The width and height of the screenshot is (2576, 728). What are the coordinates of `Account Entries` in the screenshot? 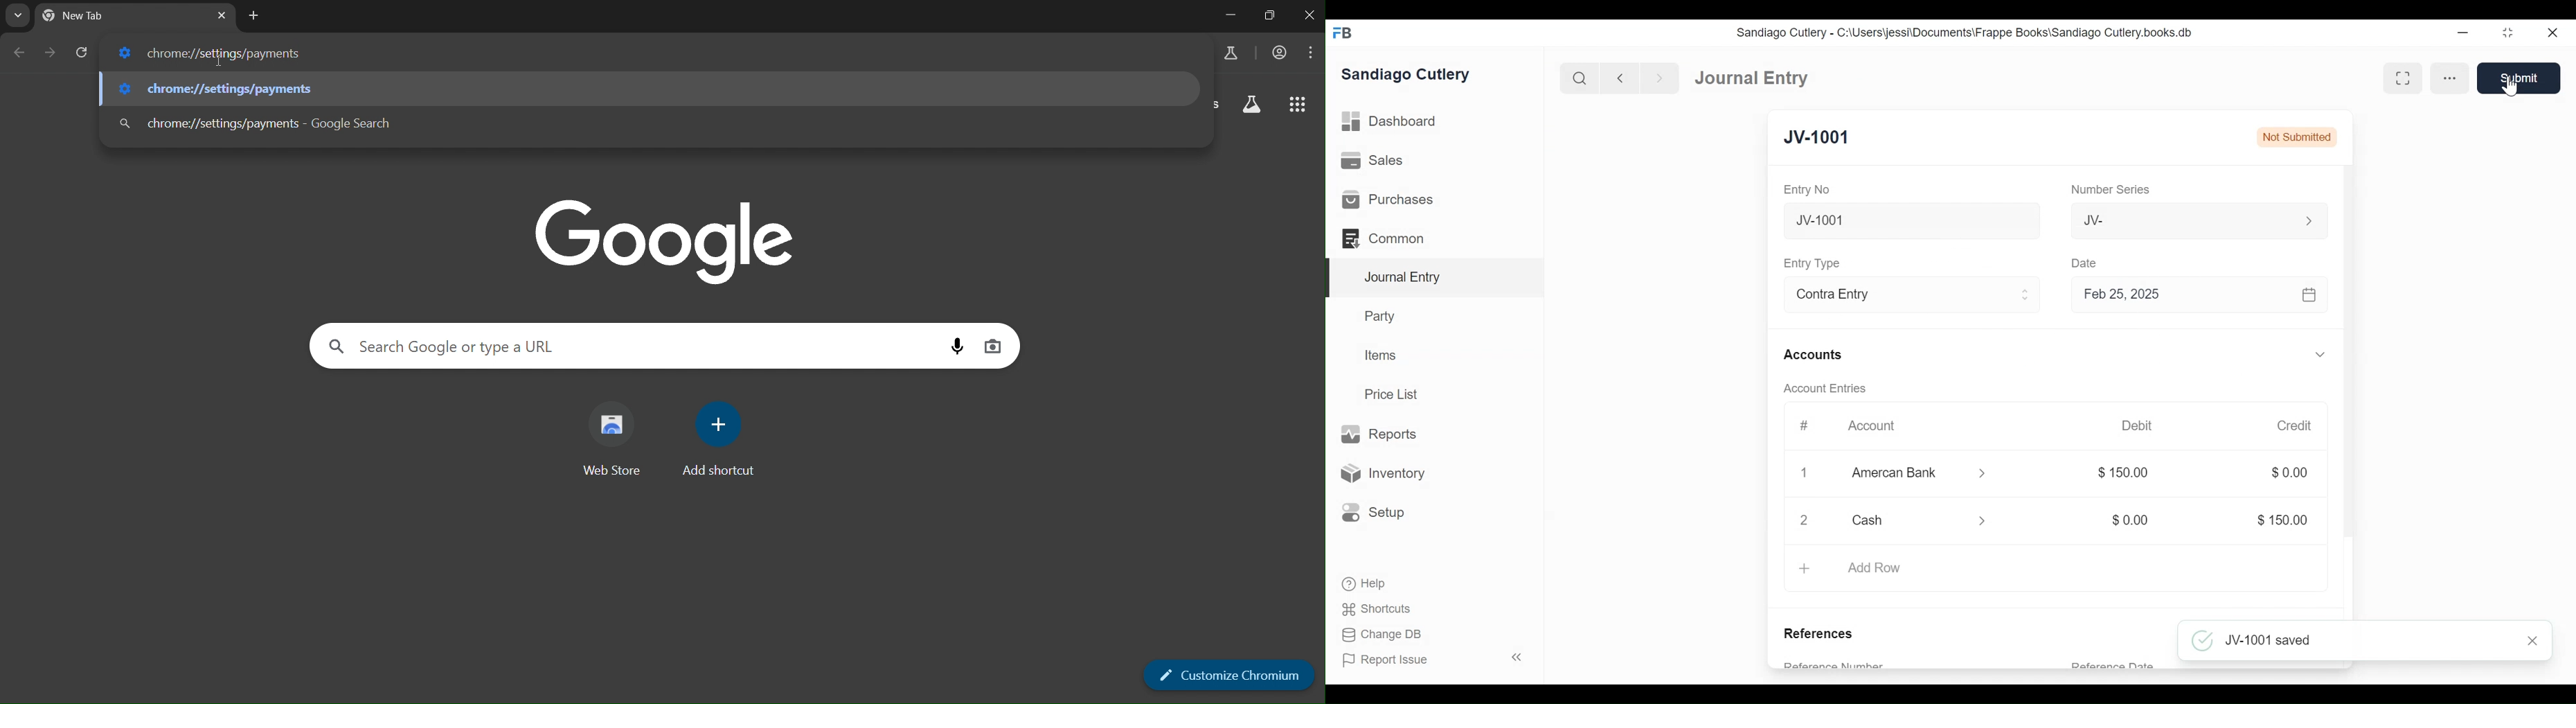 It's located at (1828, 389).